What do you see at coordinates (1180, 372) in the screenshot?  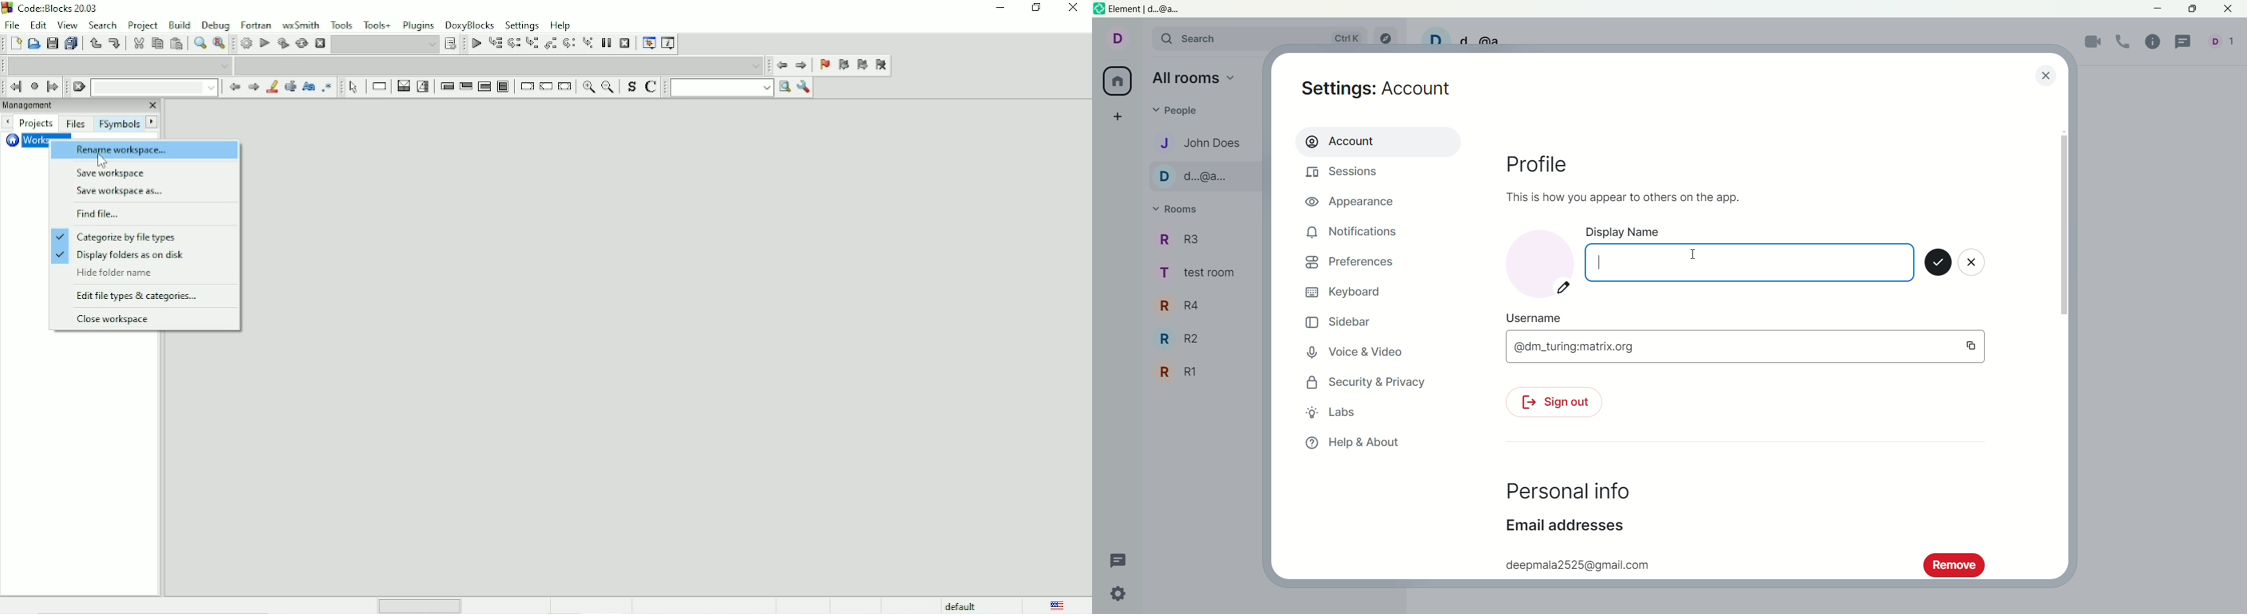 I see `R1` at bounding box center [1180, 372].